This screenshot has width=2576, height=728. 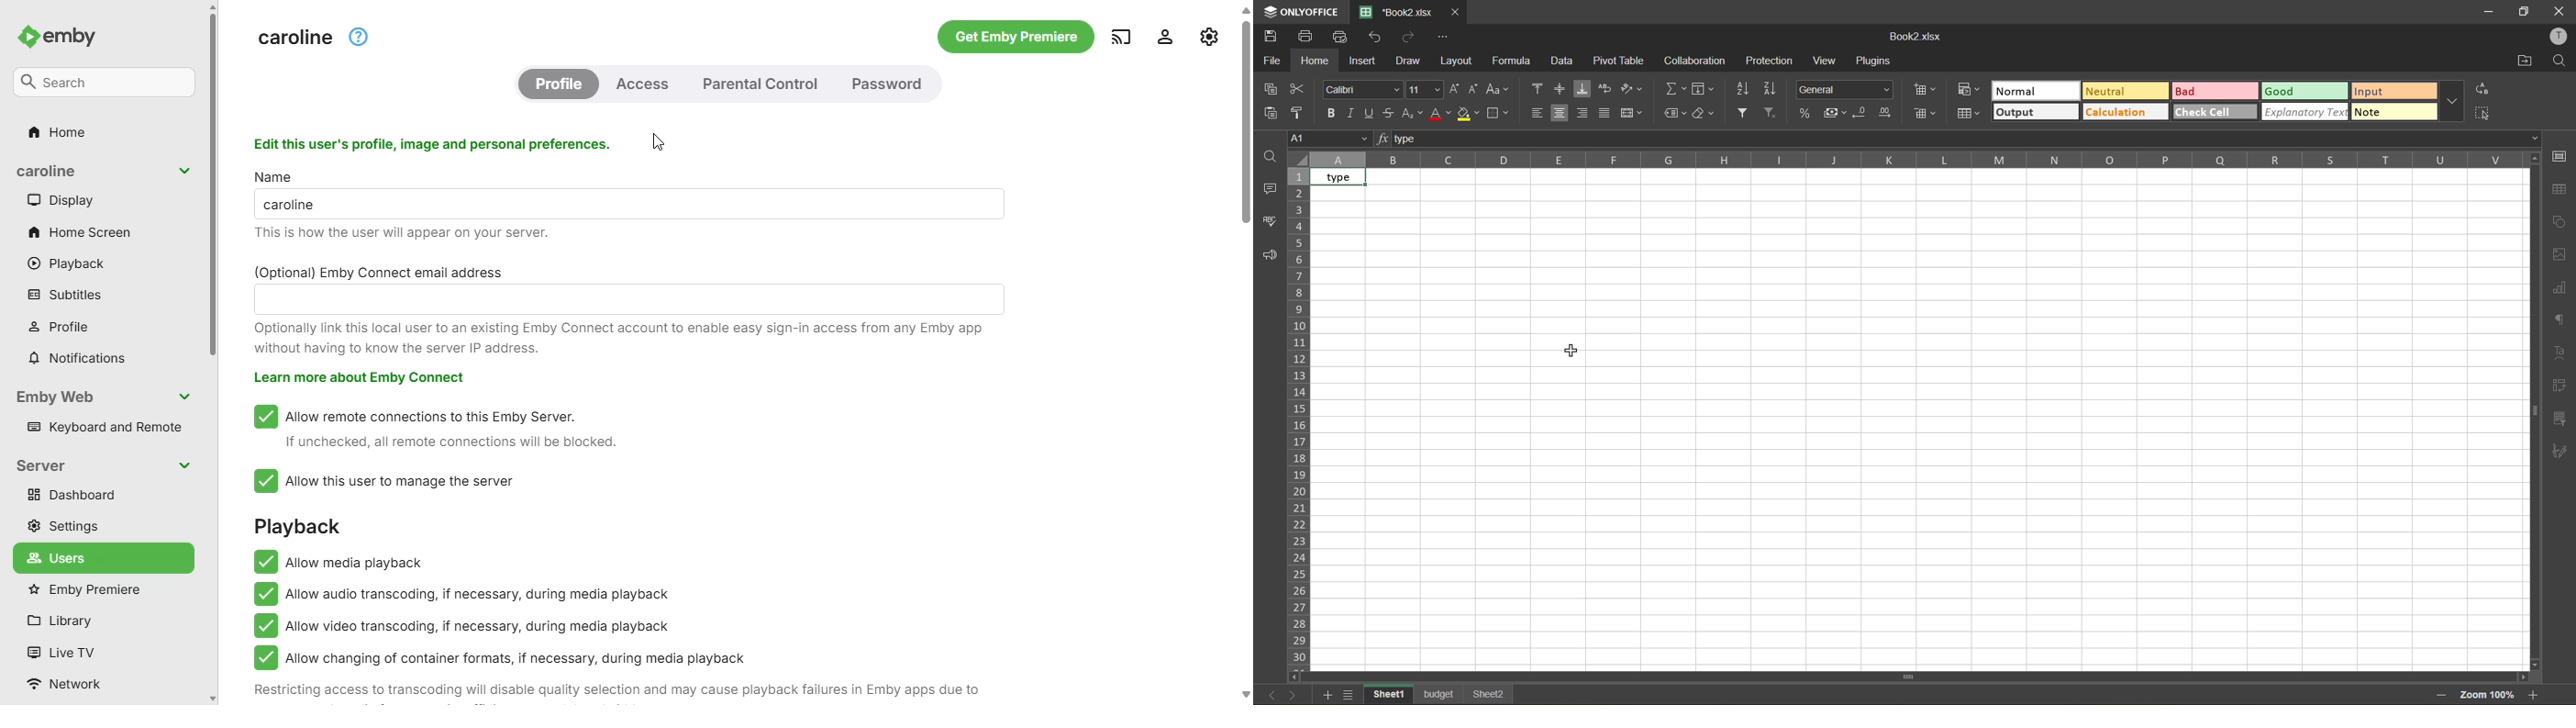 What do you see at coordinates (105, 466) in the screenshot?
I see `server` at bounding box center [105, 466].